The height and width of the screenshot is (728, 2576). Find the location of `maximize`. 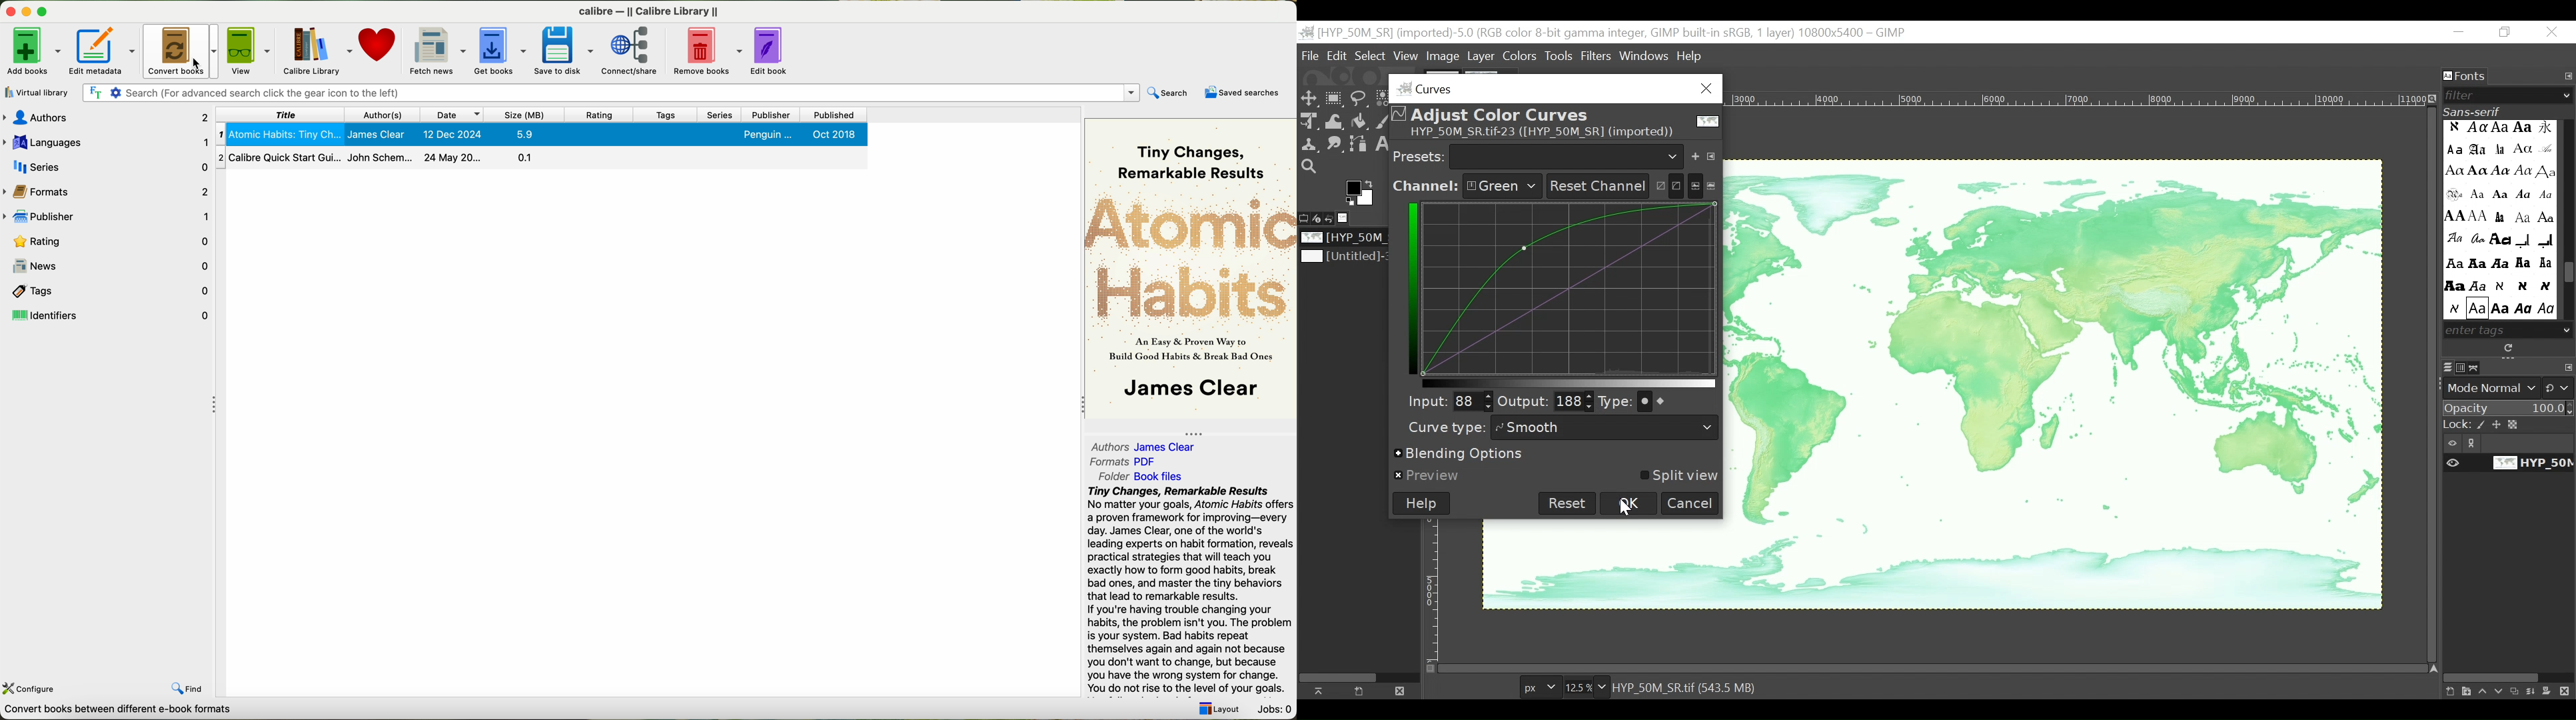

maximize is located at coordinates (44, 9).